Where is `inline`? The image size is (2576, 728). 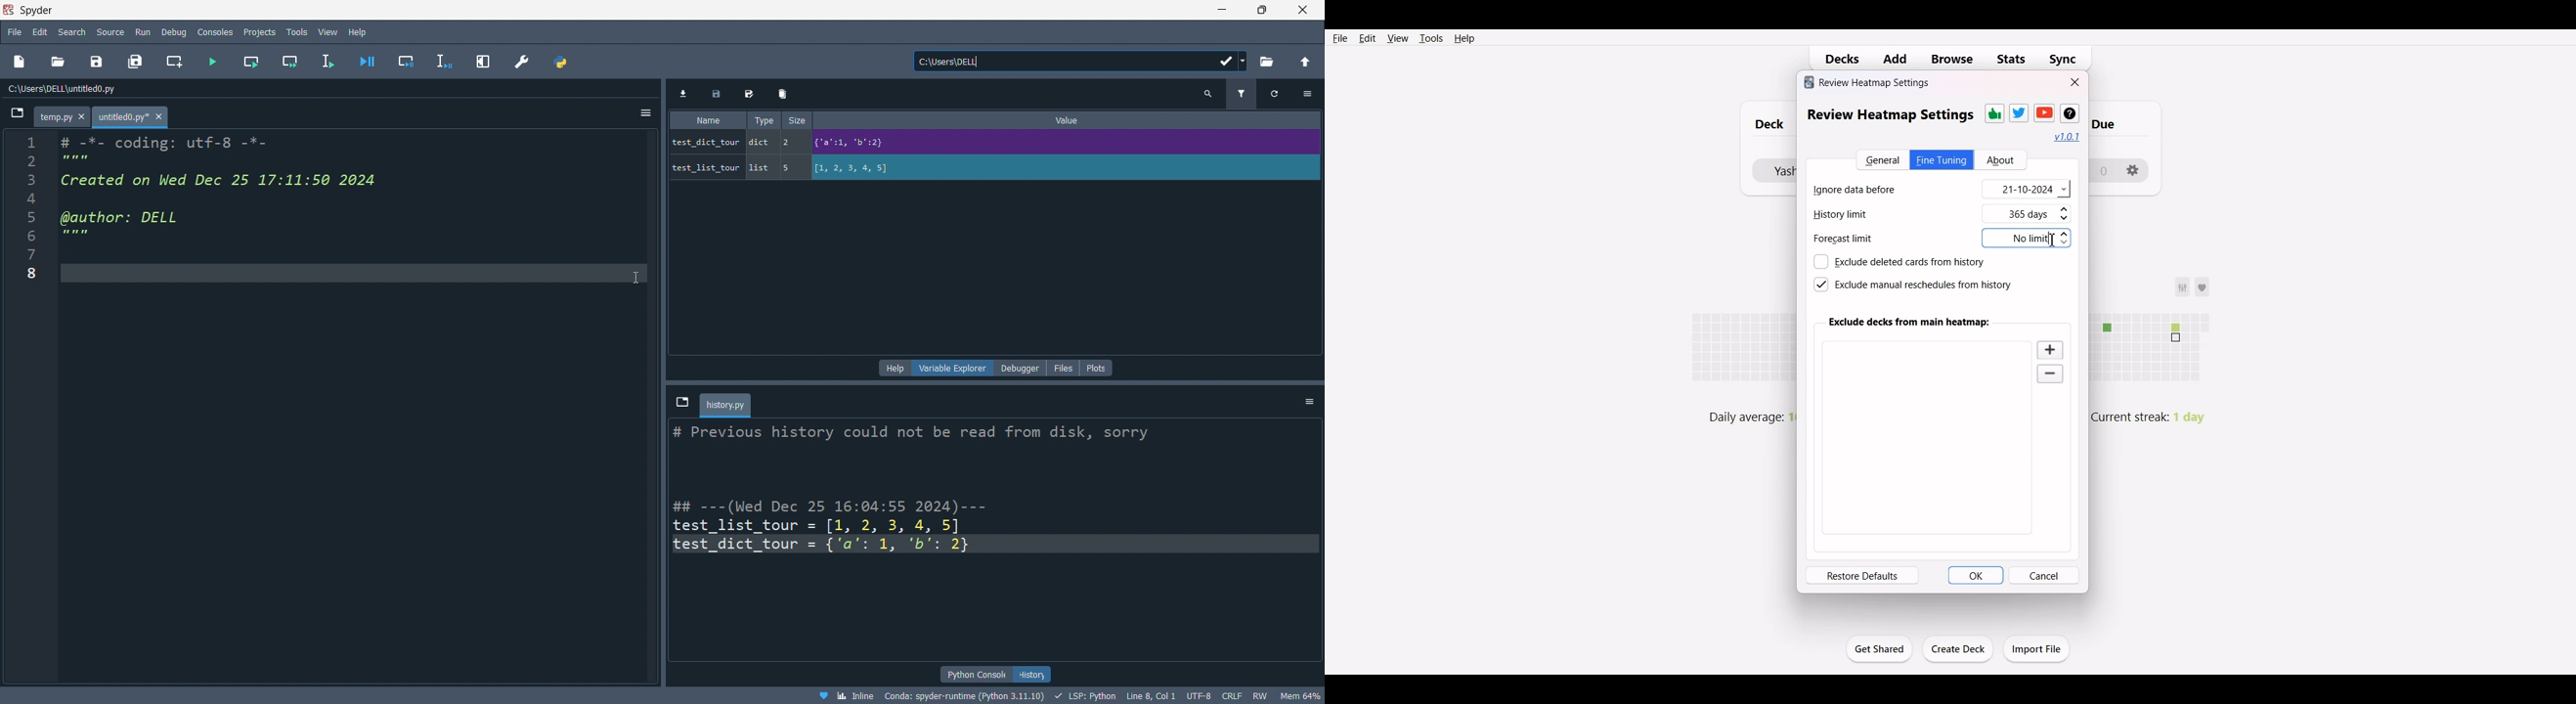
inline is located at coordinates (845, 696).